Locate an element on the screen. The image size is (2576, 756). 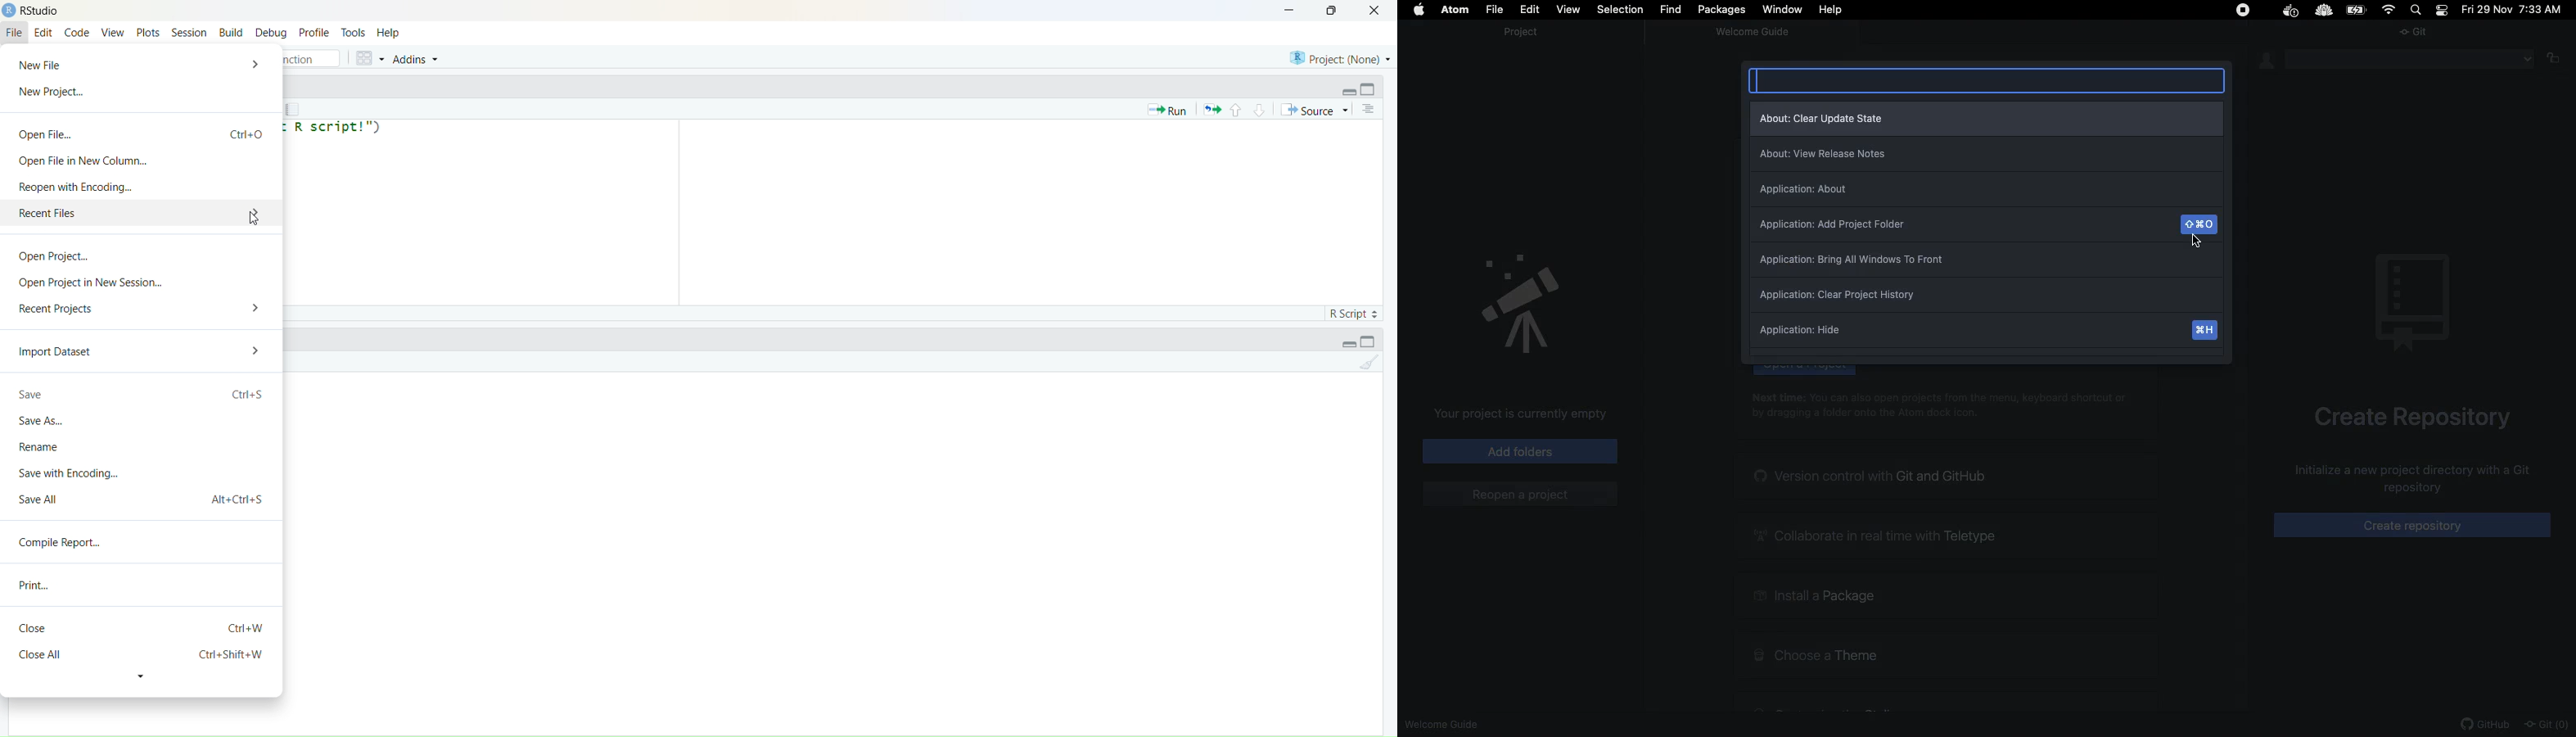
Welcome guide is located at coordinates (1755, 34).